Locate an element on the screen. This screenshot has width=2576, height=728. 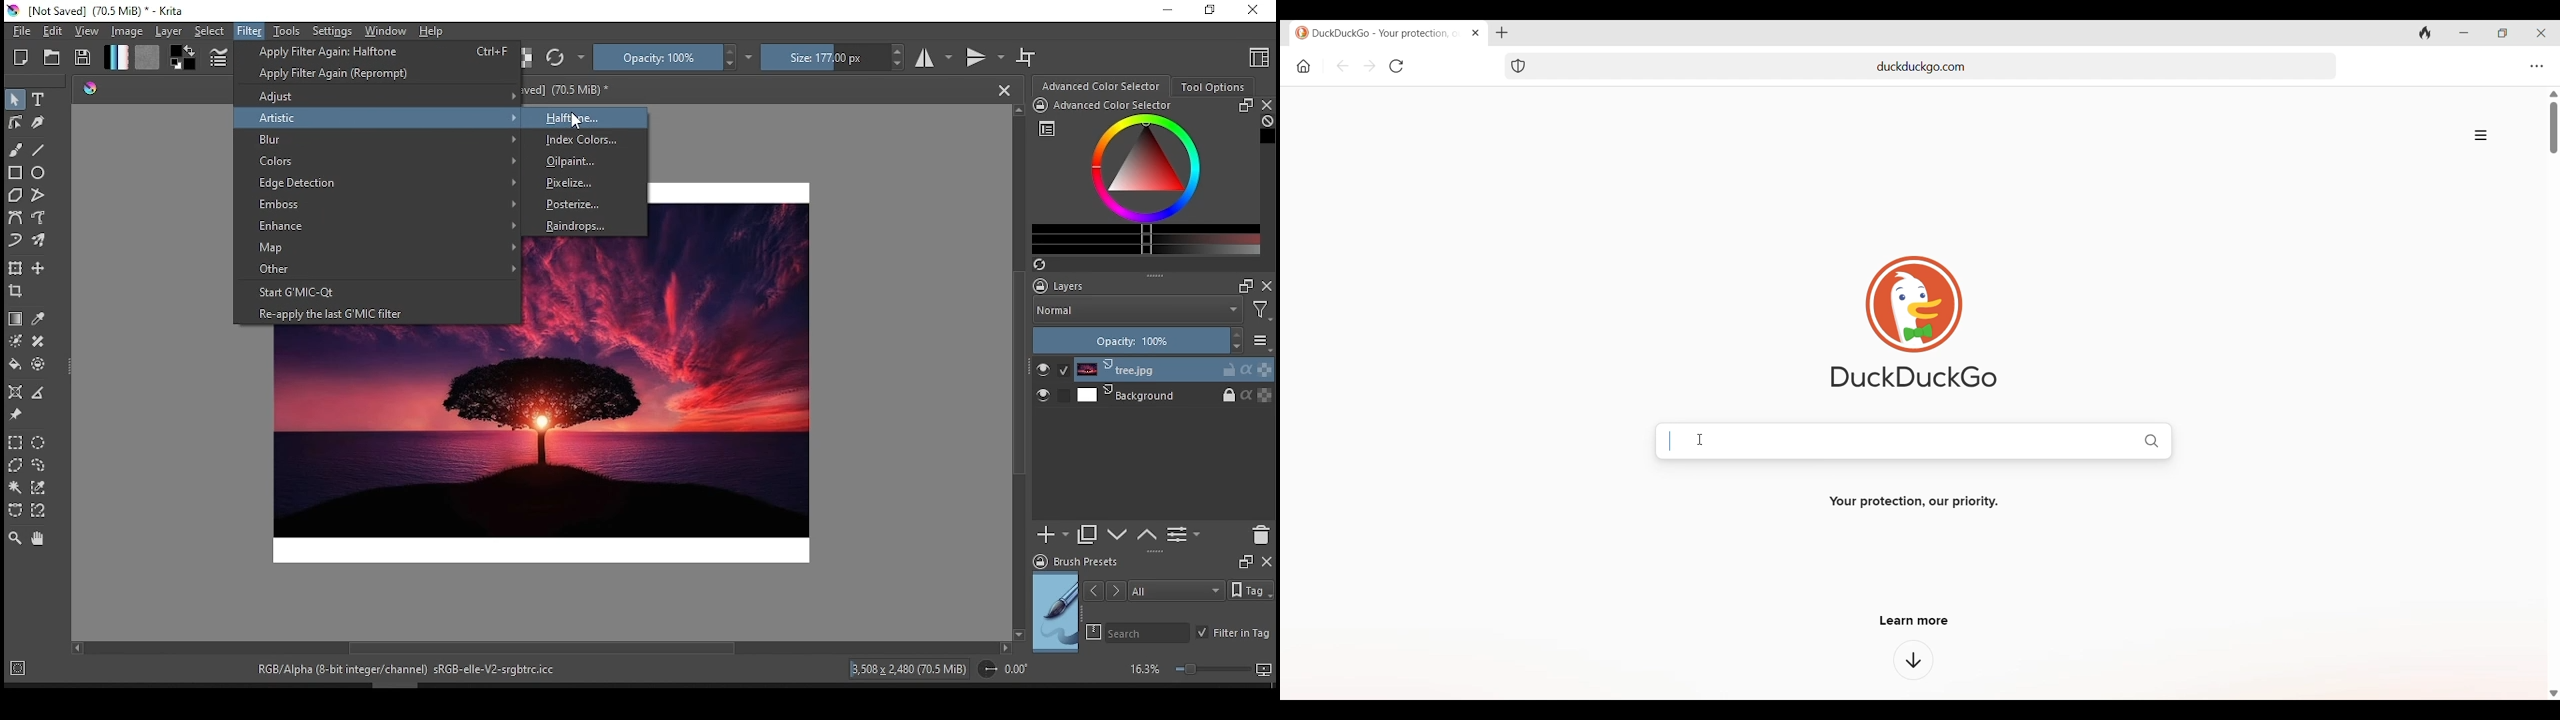
Frame is located at coordinates (1241, 562).